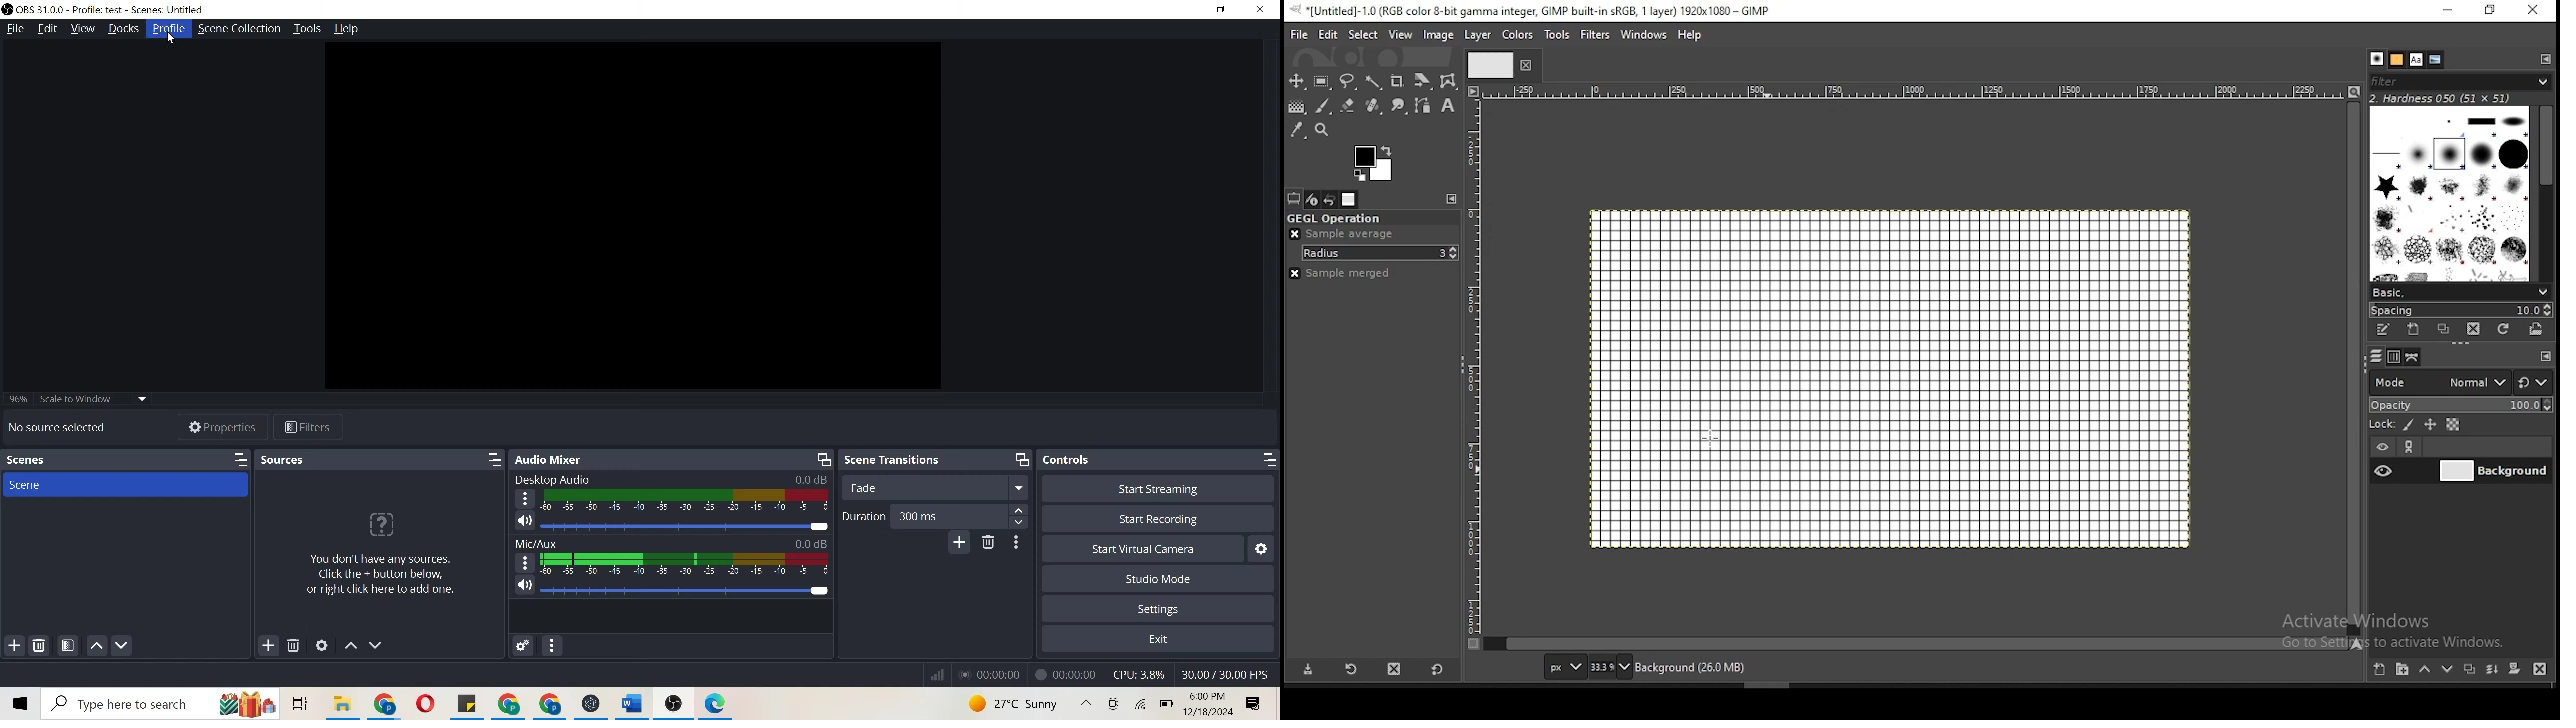 The width and height of the screenshot is (2576, 728). What do you see at coordinates (678, 703) in the screenshot?
I see `icon` at bounding box center [678, 703].